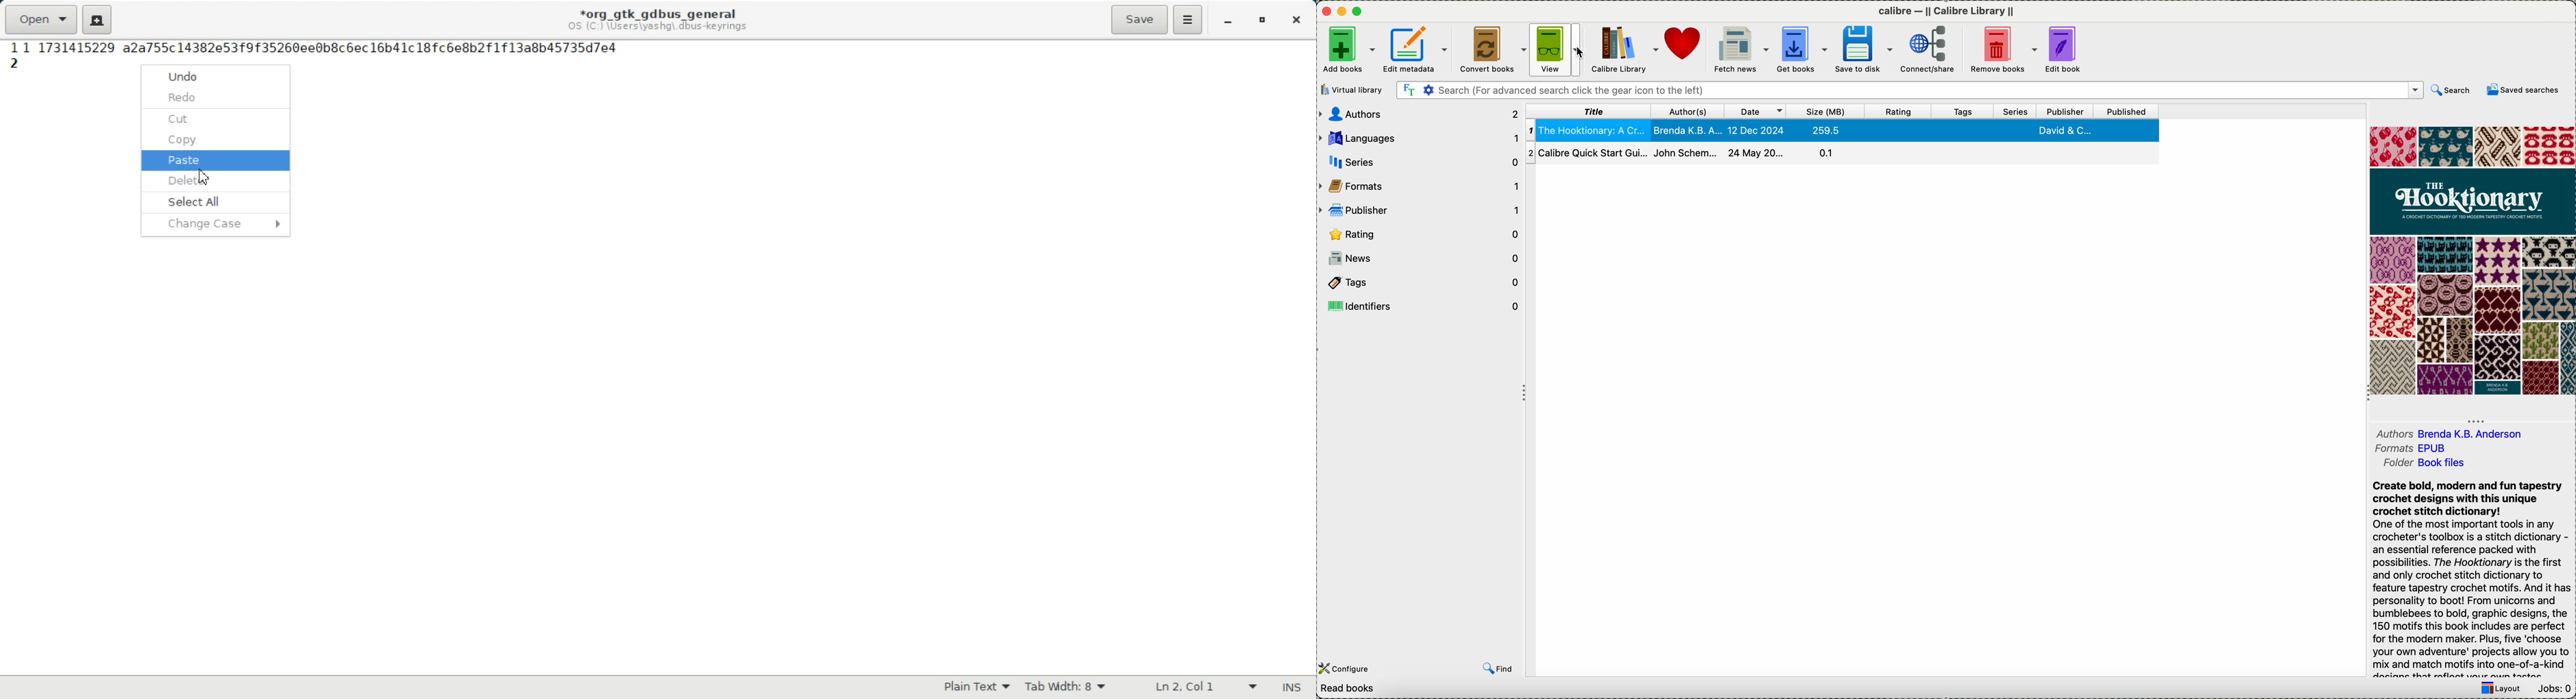  What do you see at coordinates (1823, 111) in the screenshot?
I see `size` at bounding box center [1823, 111].